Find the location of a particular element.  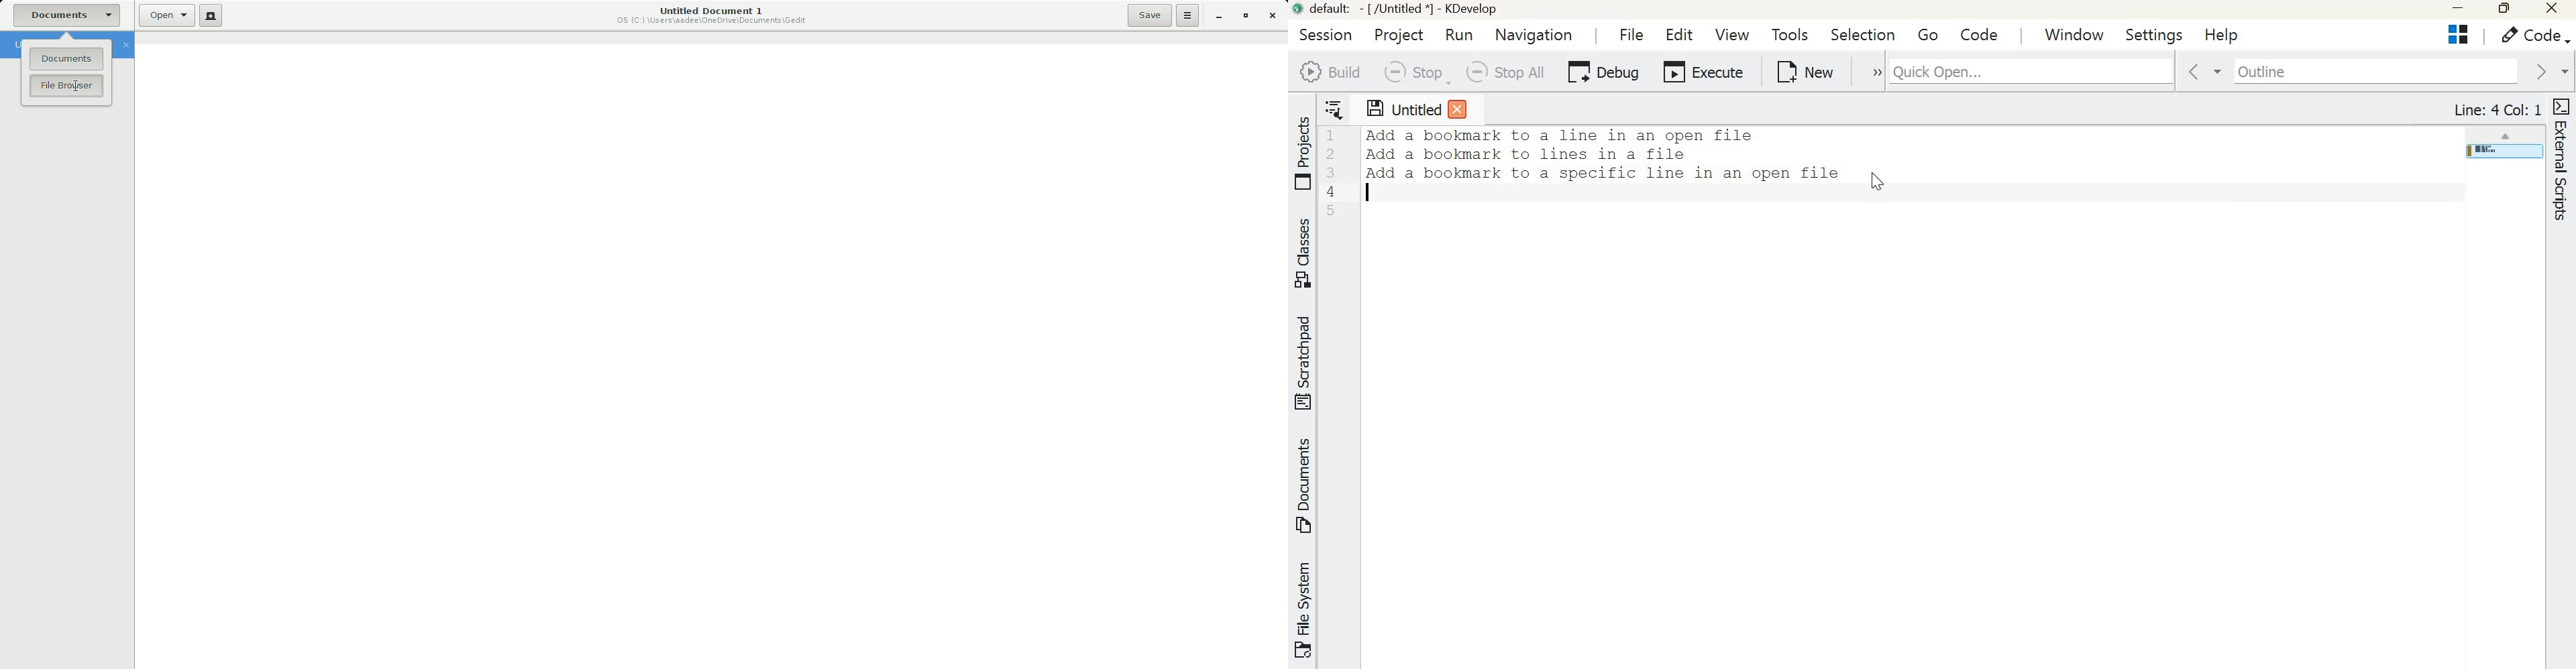

Quick Open is located at coordinates (2031, 69).